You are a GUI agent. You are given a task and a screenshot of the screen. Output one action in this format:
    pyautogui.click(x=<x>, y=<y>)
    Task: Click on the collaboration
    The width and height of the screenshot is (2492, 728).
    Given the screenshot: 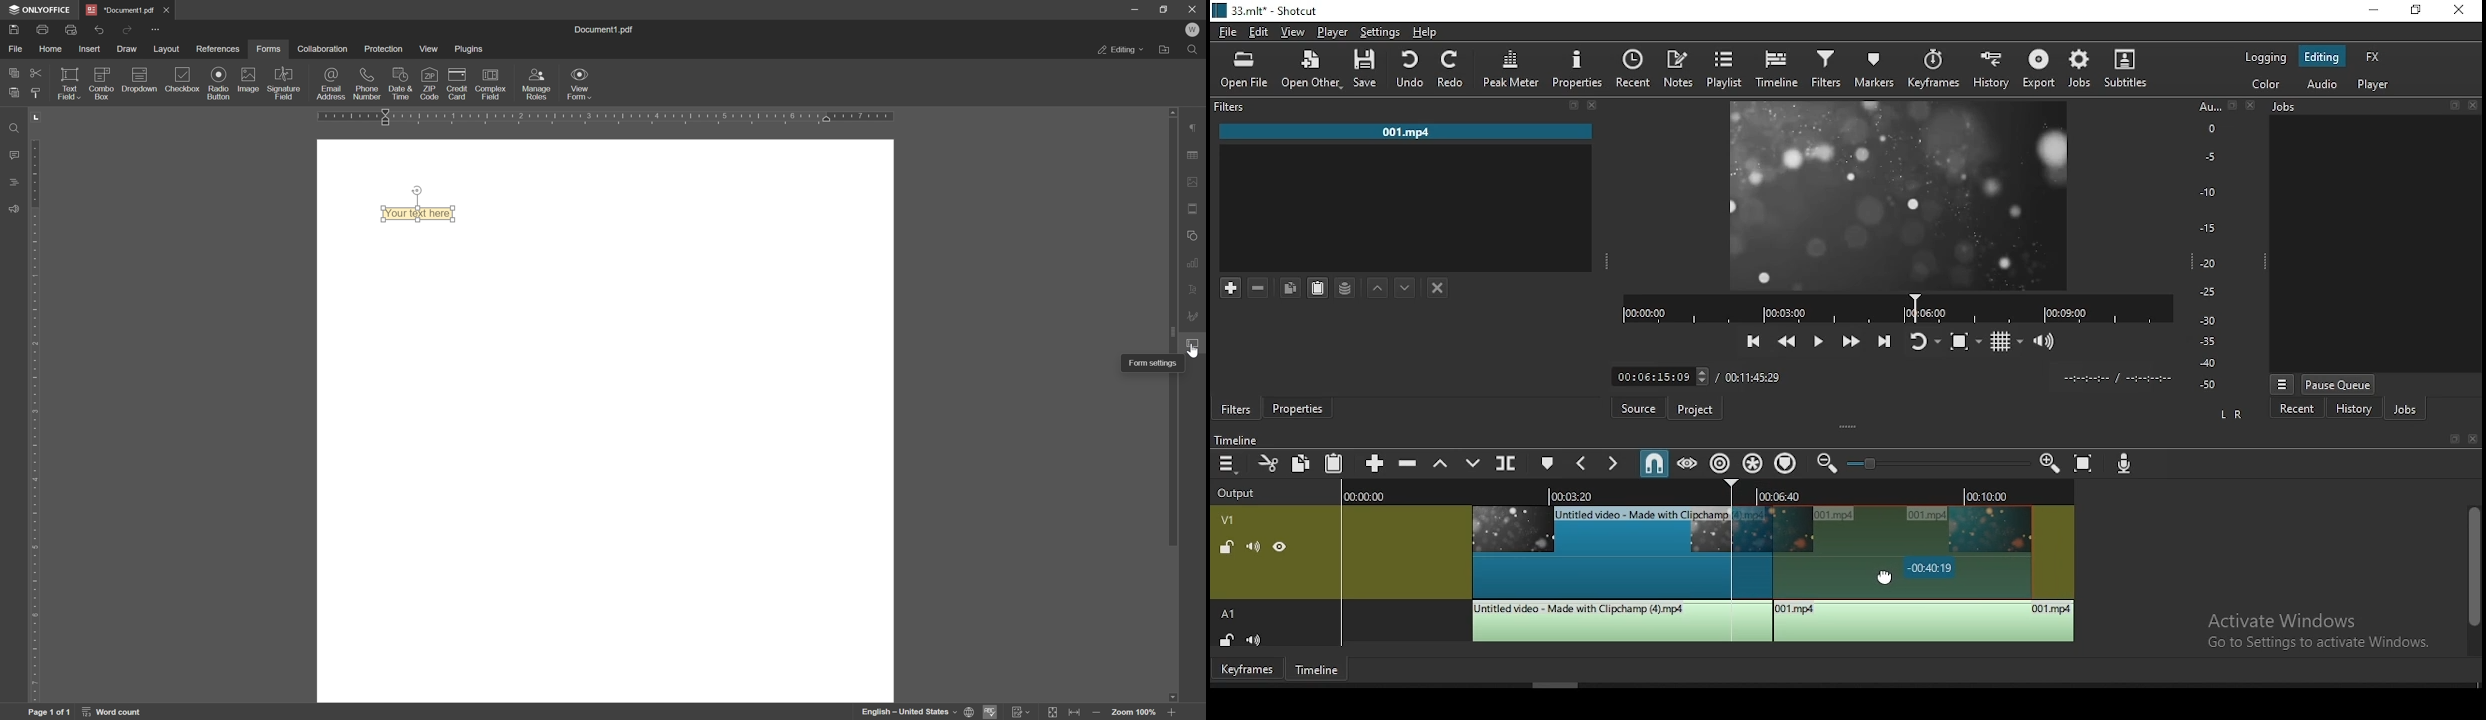 What is the action you would take?
    pyautogui.click(x=327, y=48)
    